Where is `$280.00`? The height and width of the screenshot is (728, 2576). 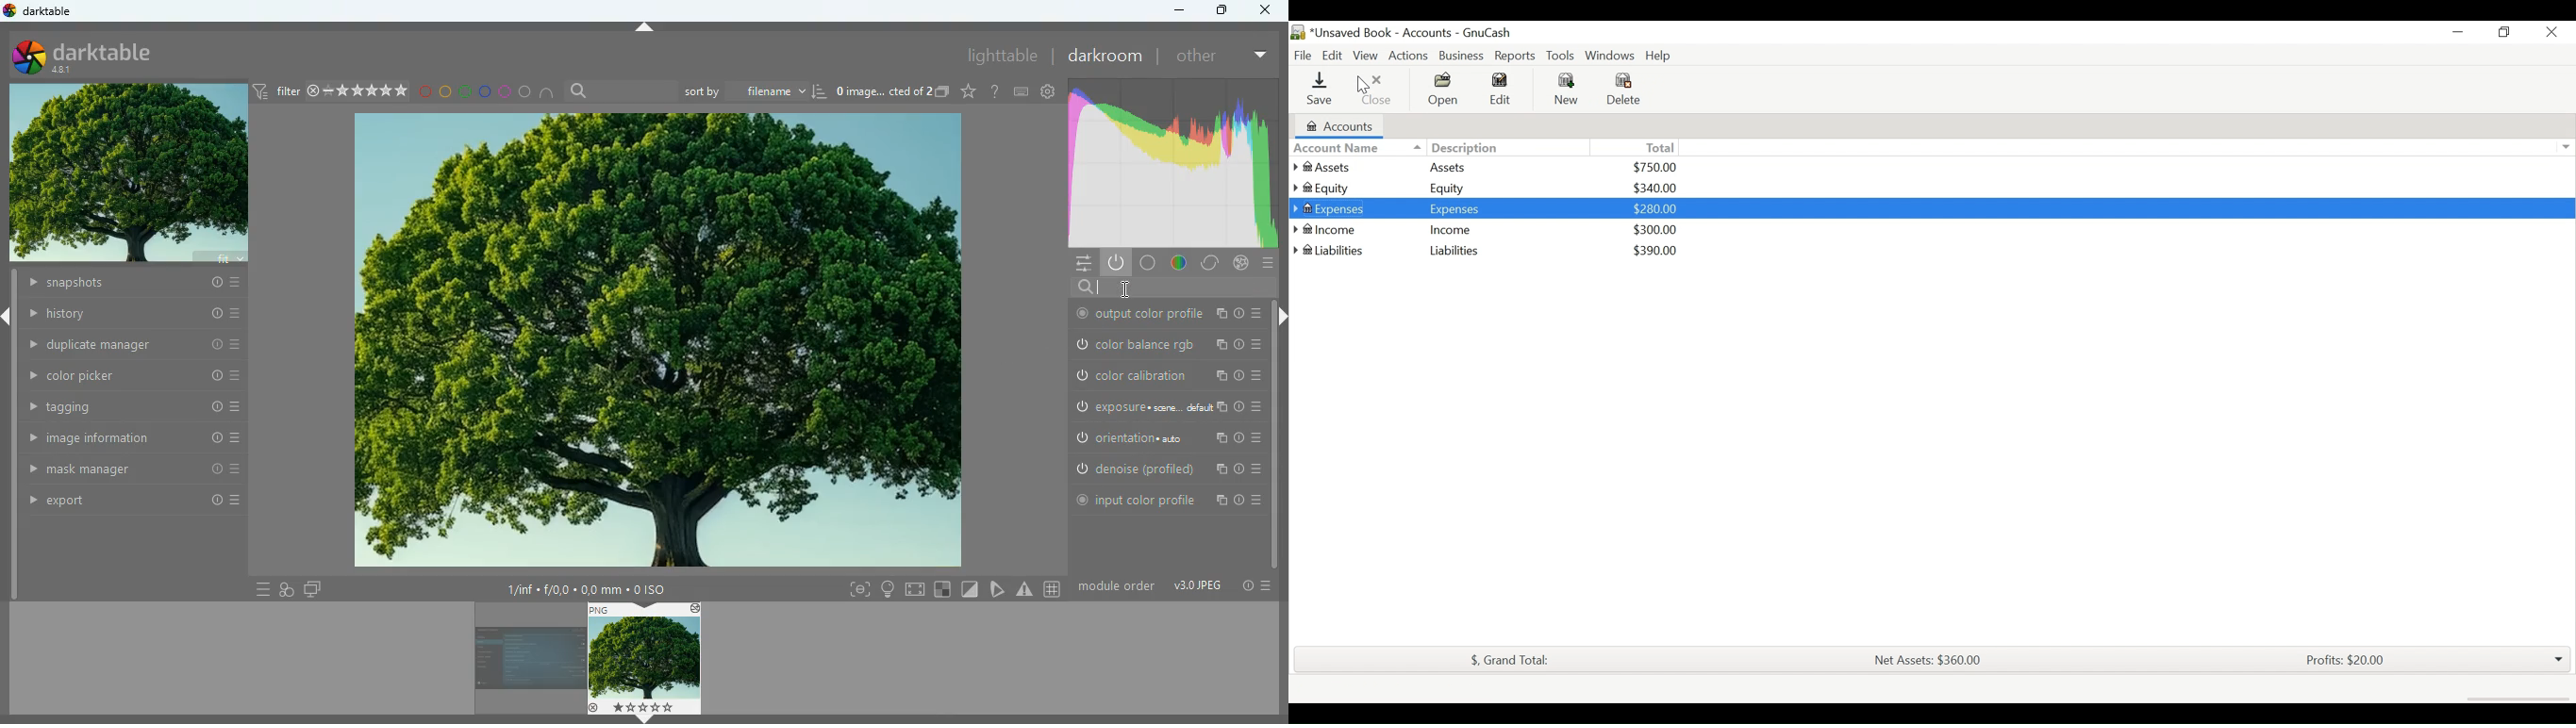
$280.00 is located at coordinates (1656, 206).